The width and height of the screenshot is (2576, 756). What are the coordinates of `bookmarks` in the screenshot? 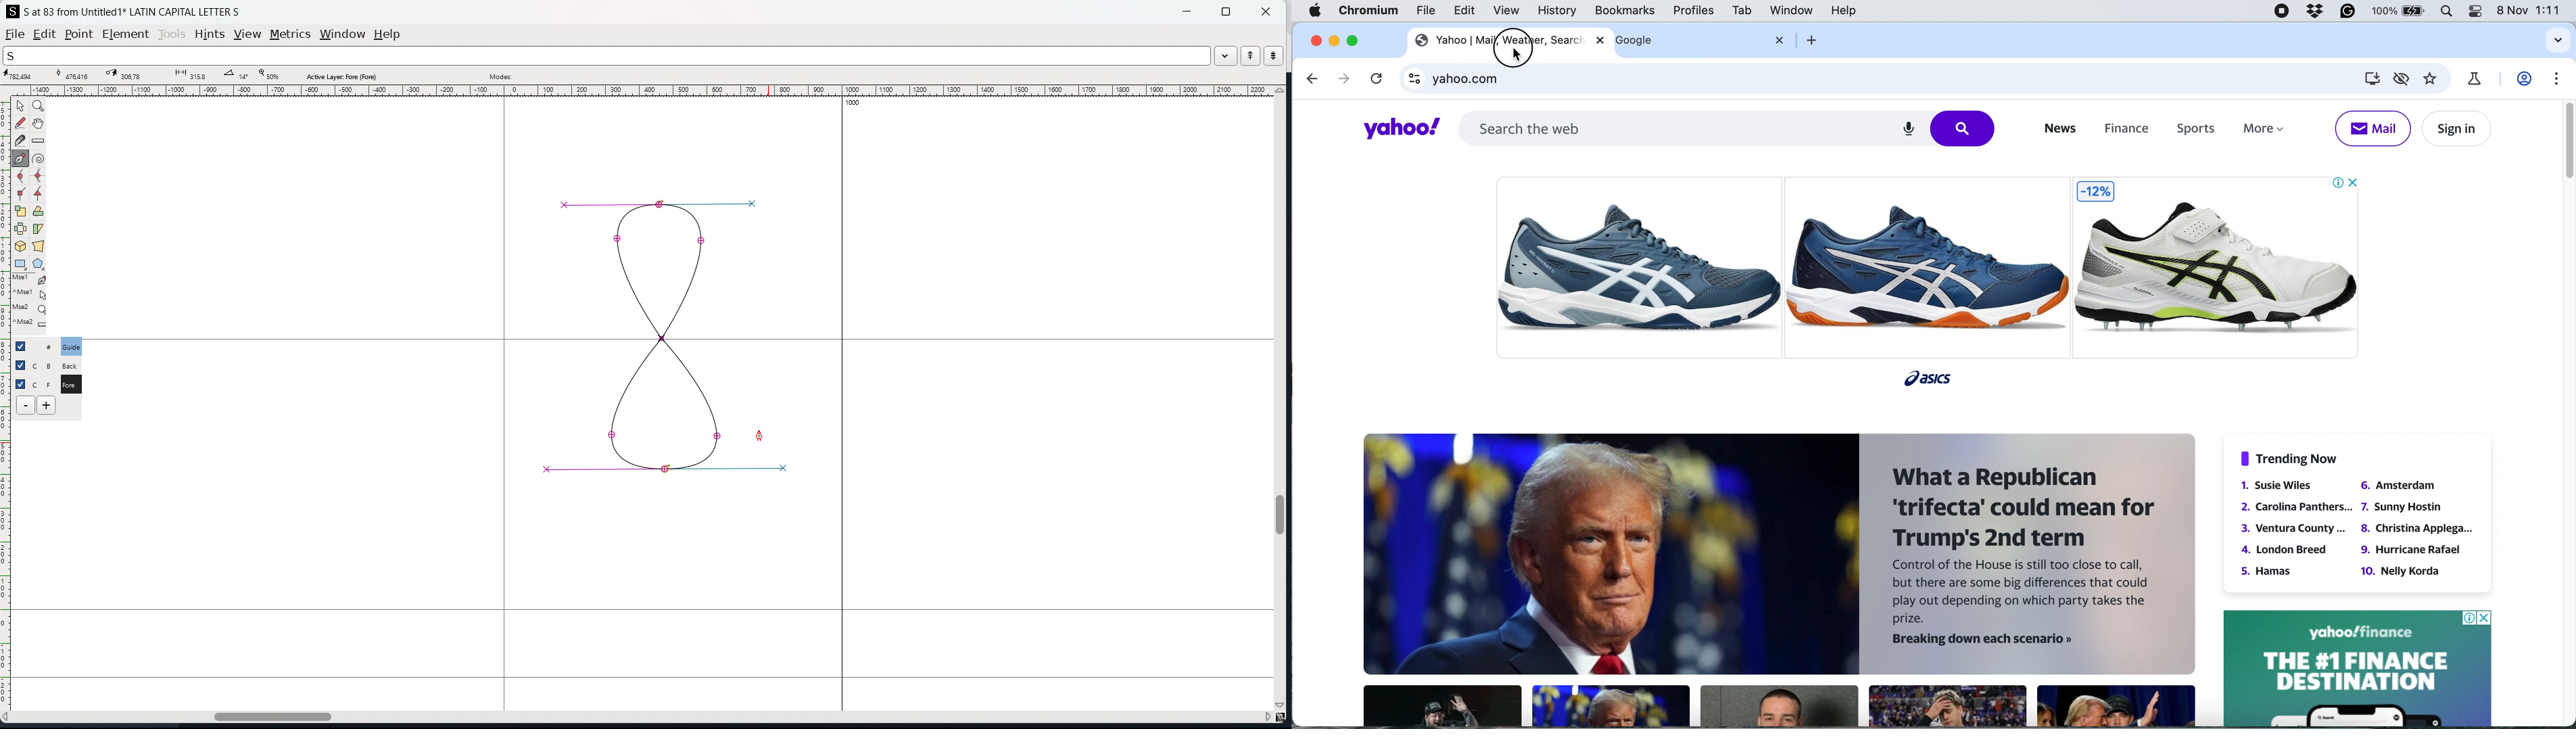 It's located at (1625, 10).